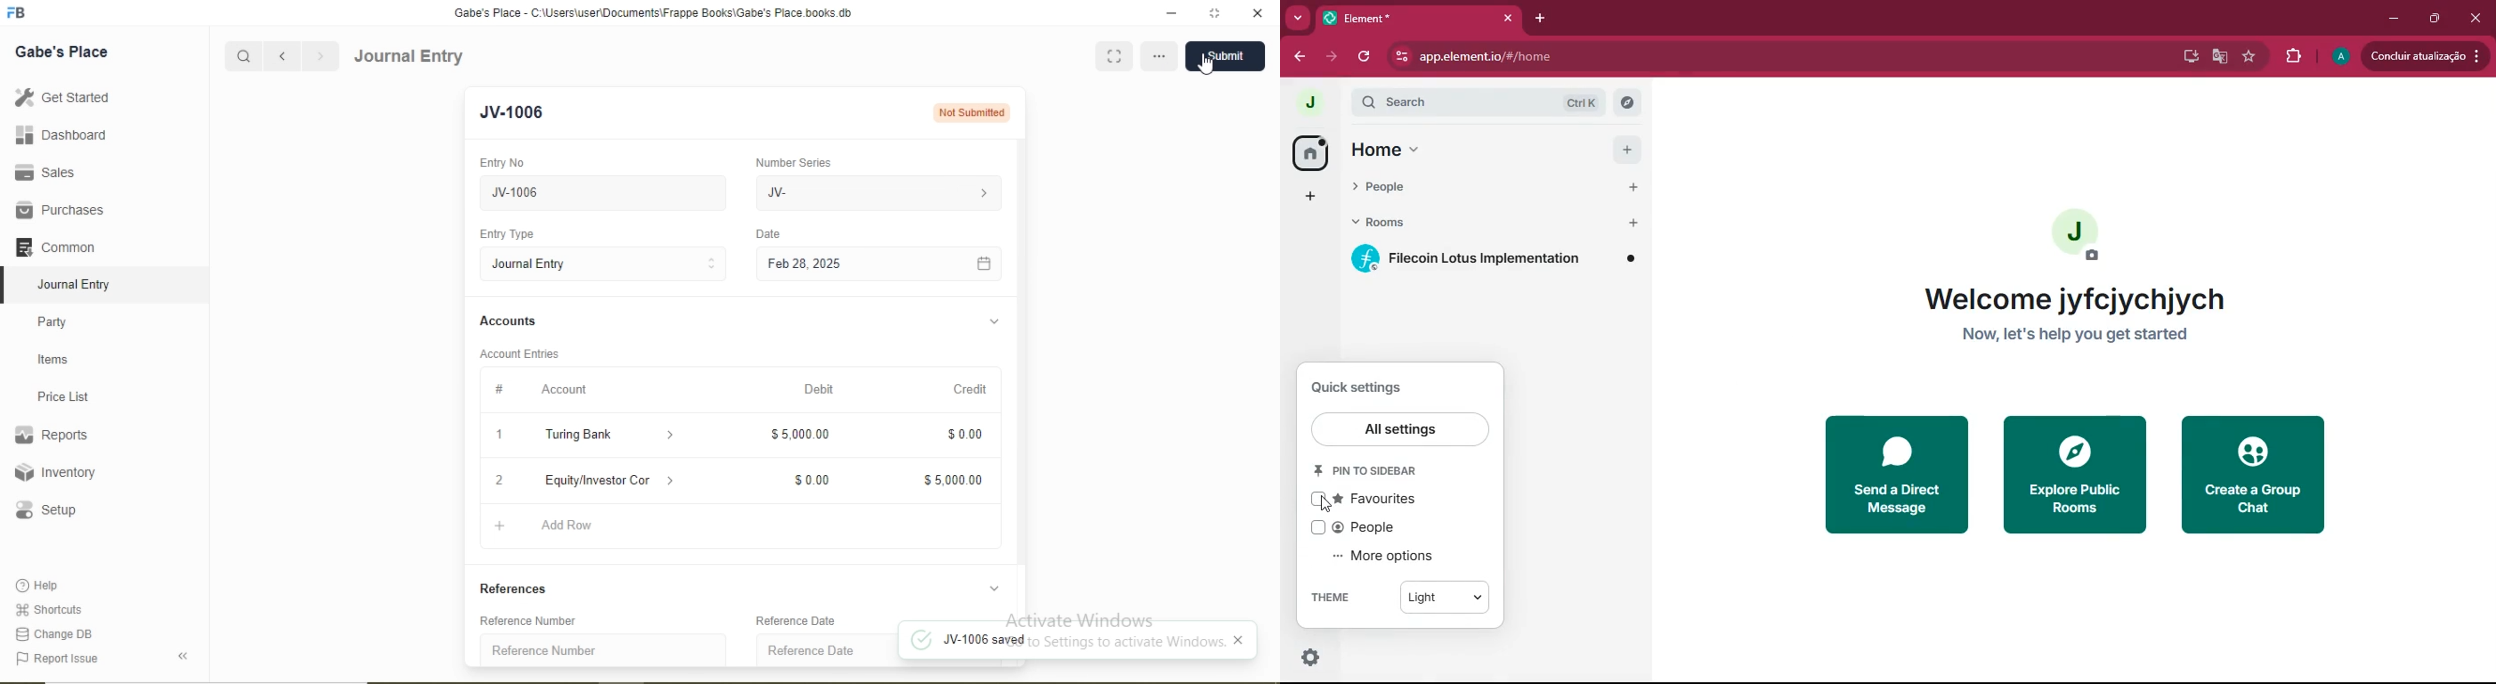 The width and height of the screenshot is (2520, 700). Describe the element at coordinates (1375, 152) in the screenshot. I see `home` at that location.